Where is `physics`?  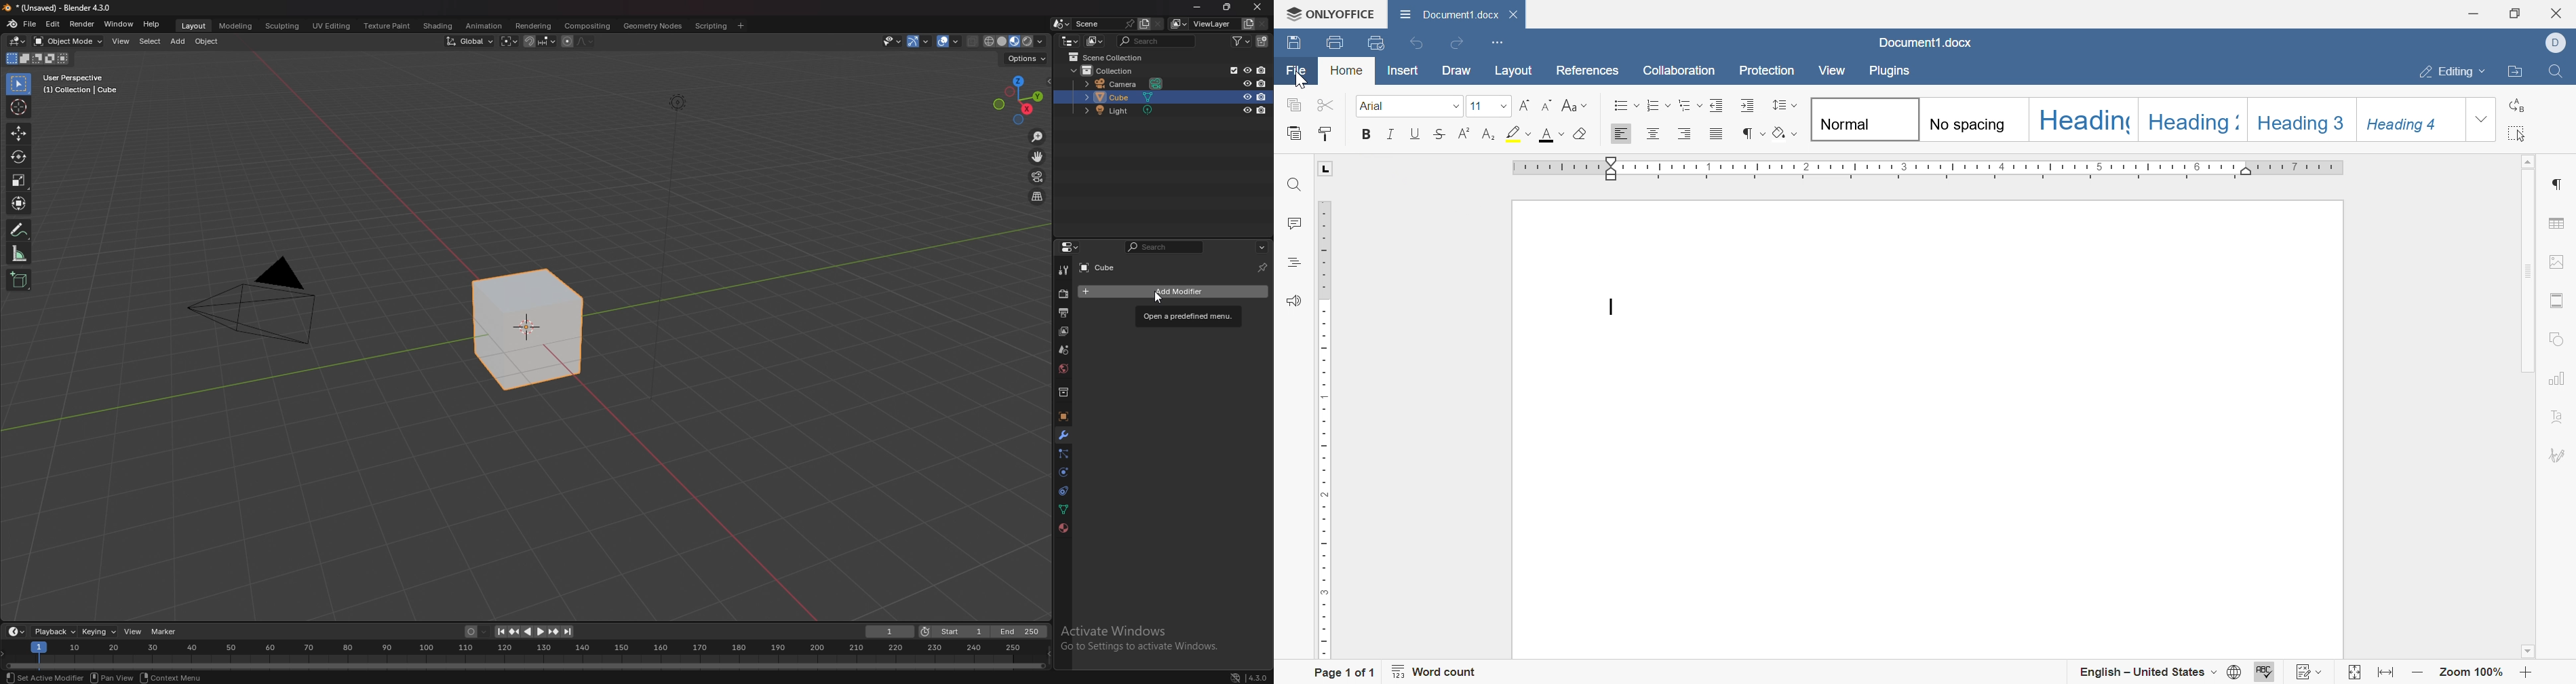
physics is located at coordinates (1063, 473).